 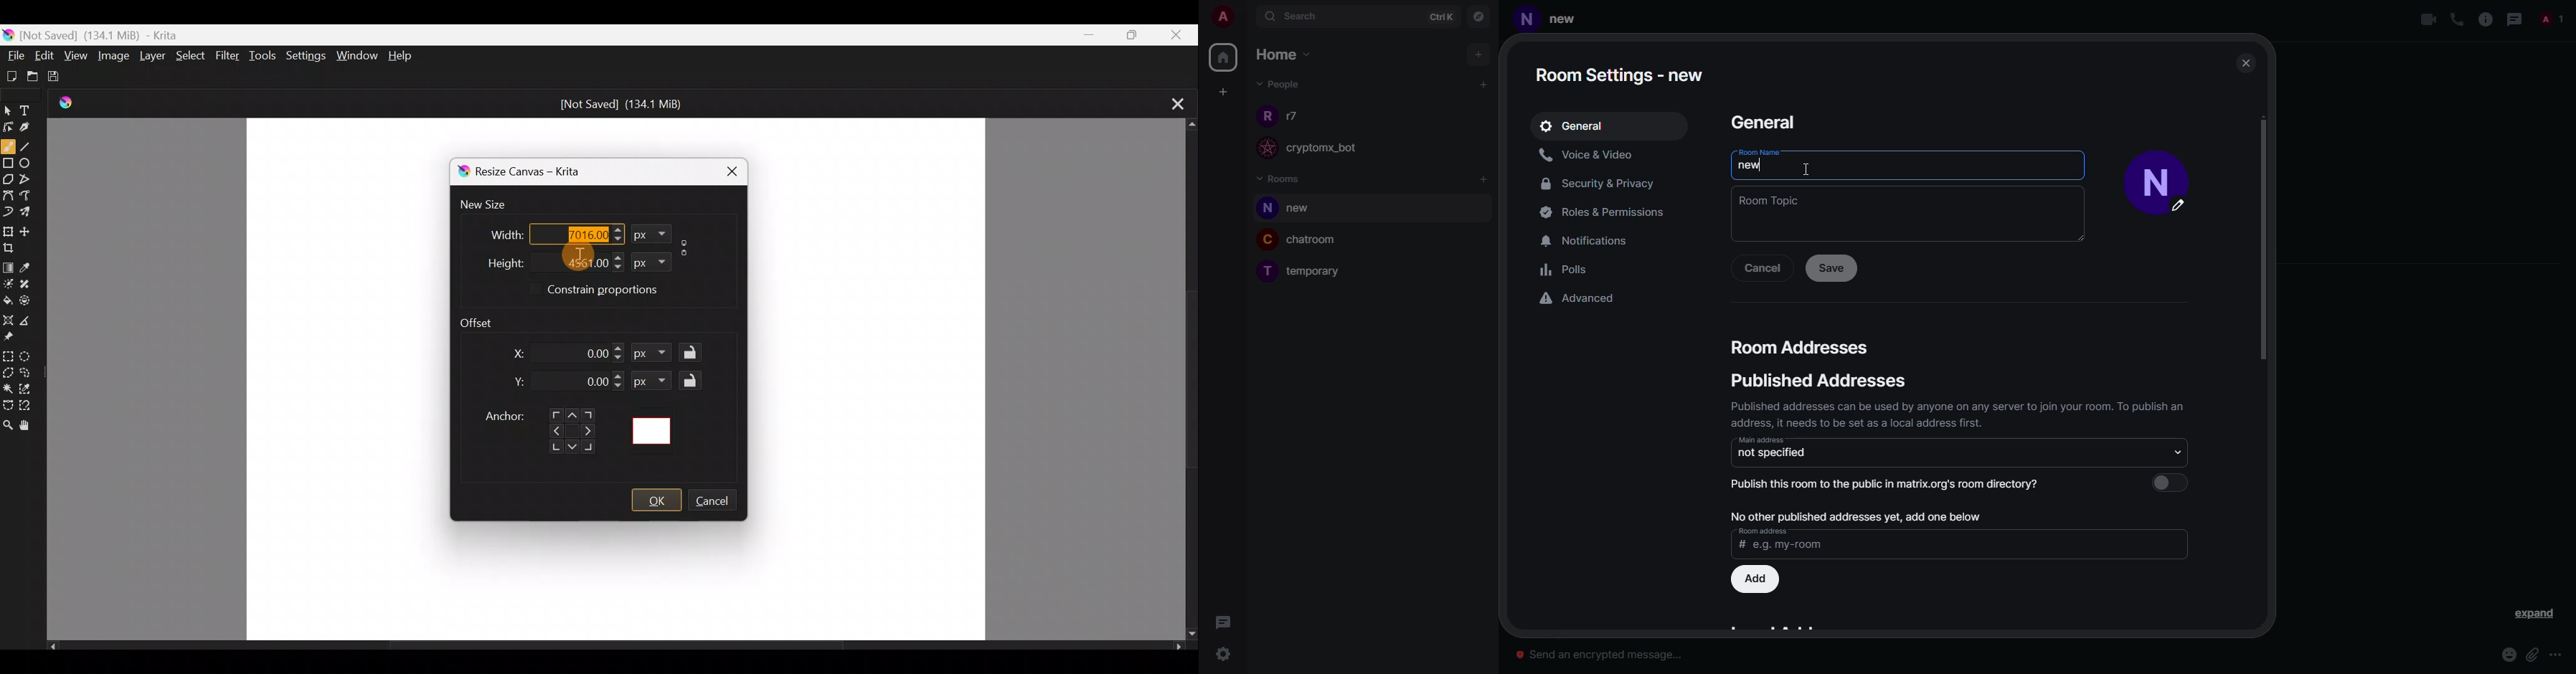 What do you see at coordinates (1299, 17) in the screenshot?
I see `search` at bounding box center [1299, 17].